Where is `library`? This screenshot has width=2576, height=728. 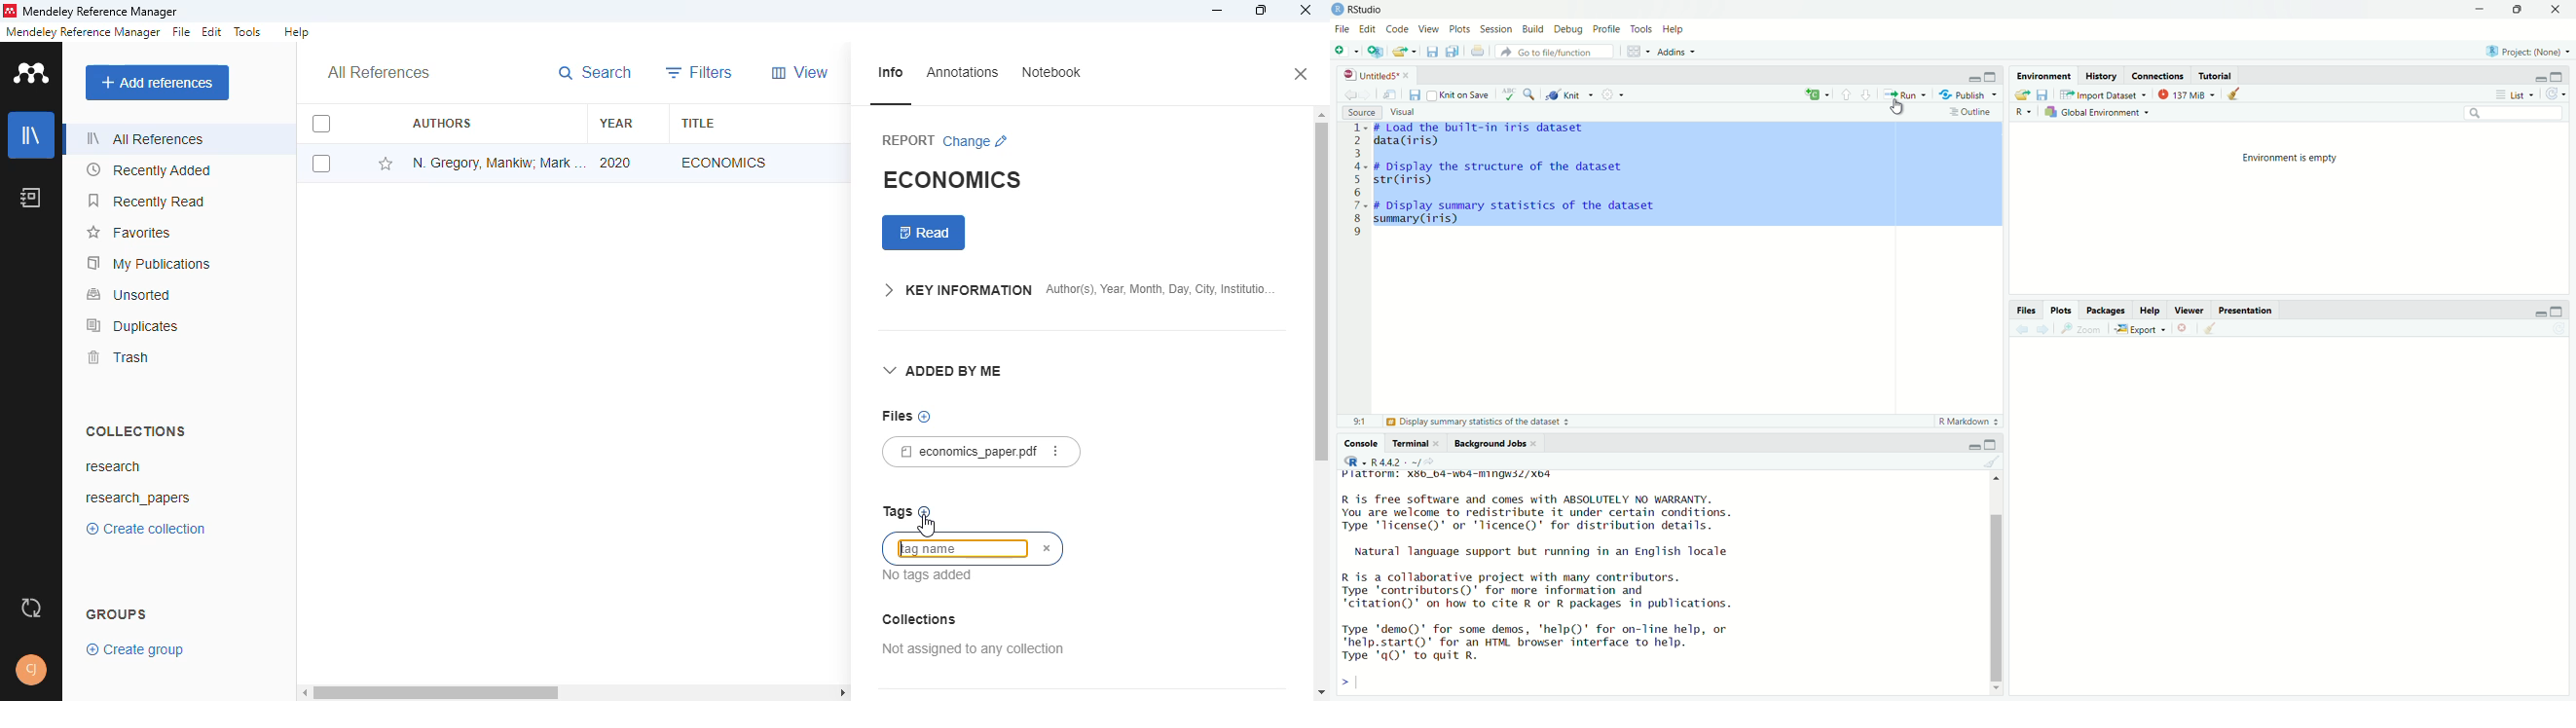
library is located at coordinates (31, 135).